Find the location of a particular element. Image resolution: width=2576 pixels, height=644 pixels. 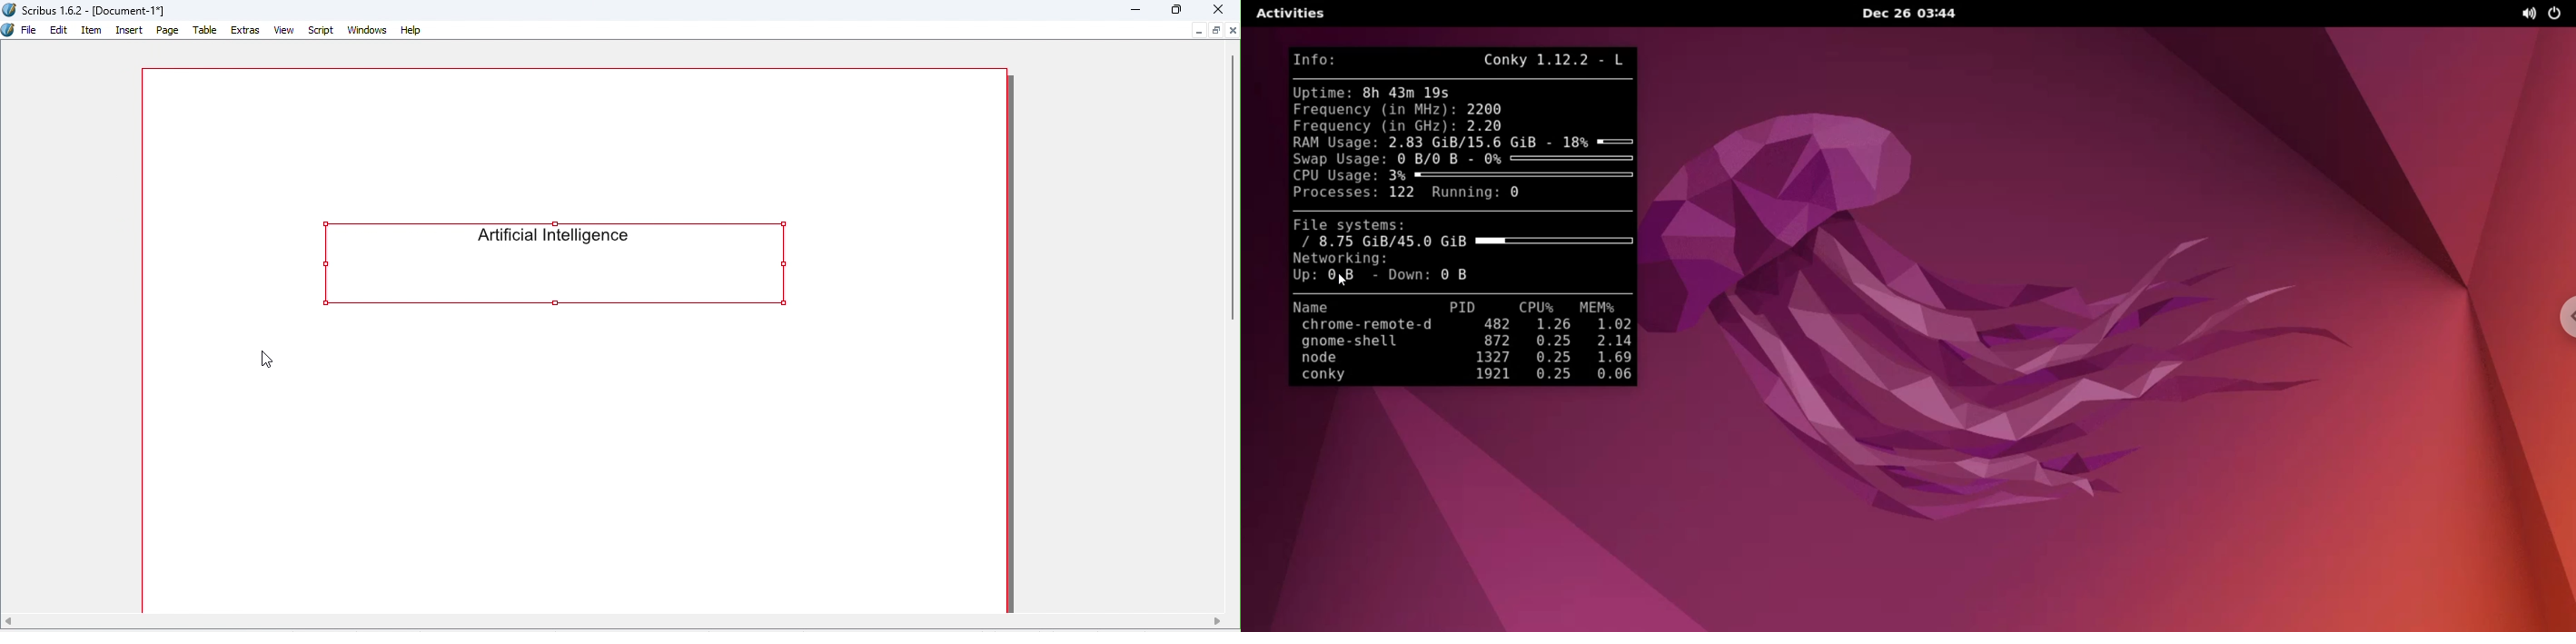

Edit is located at coordinates (59, 31).